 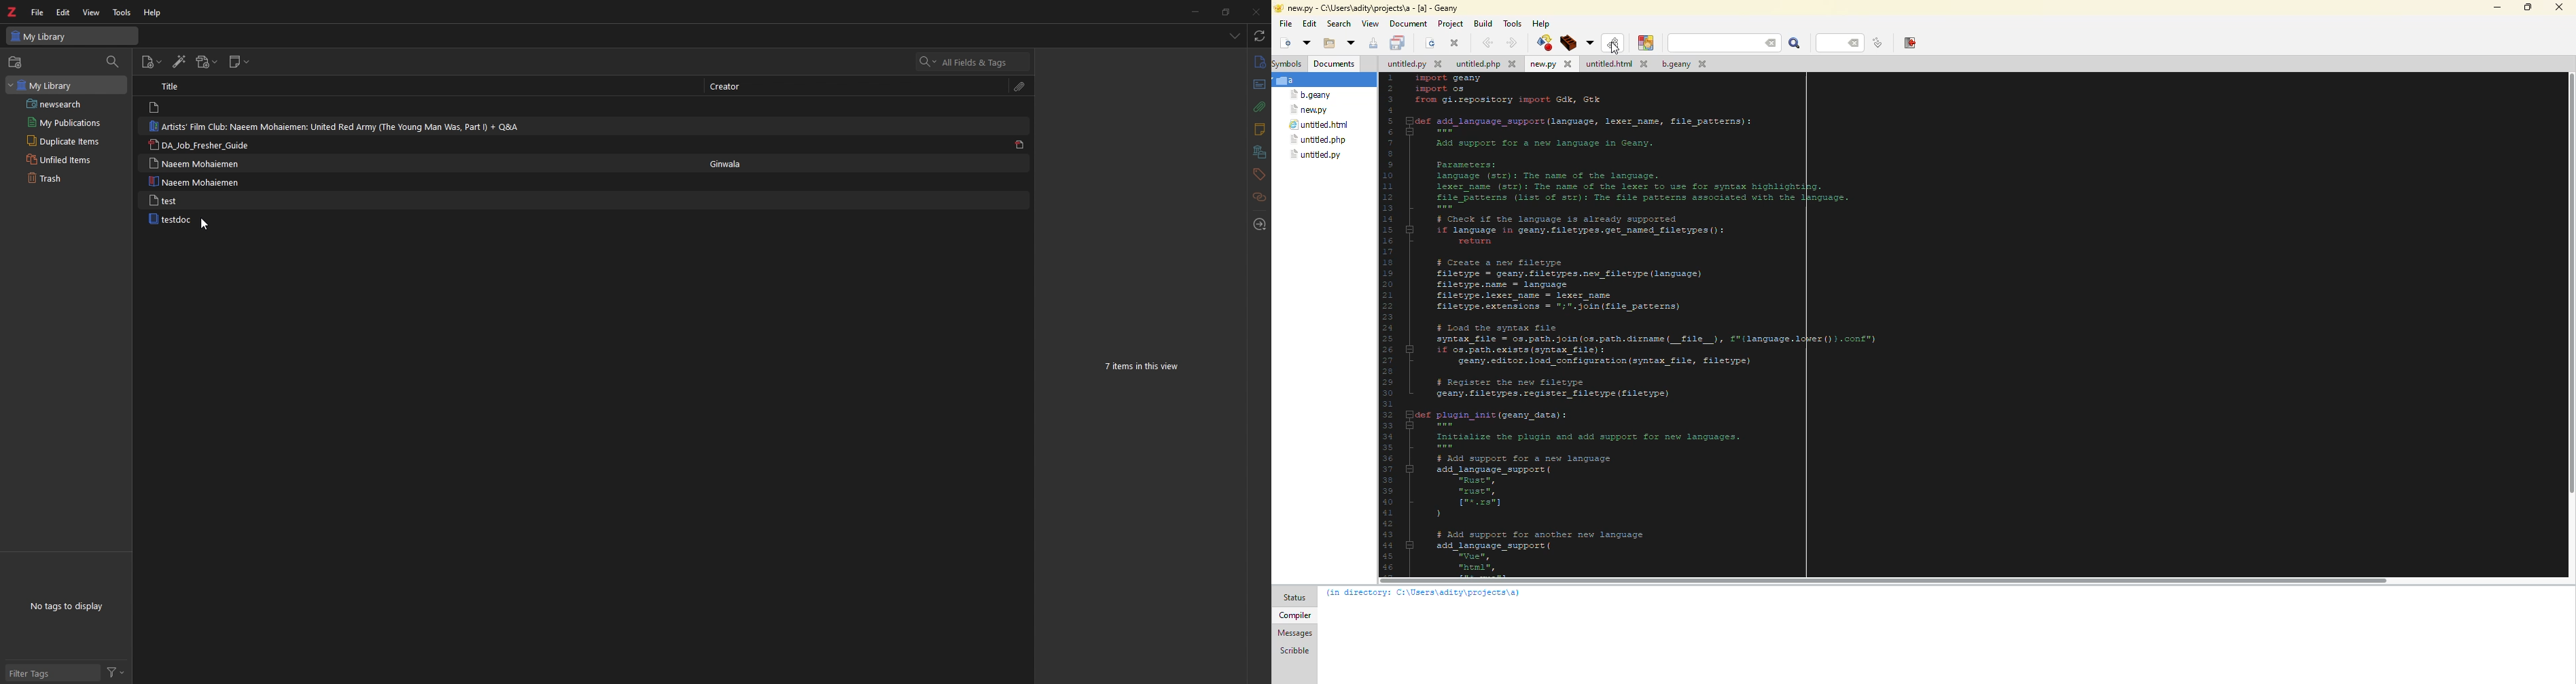 I want to click on Trash, so click(x=47, y=179).